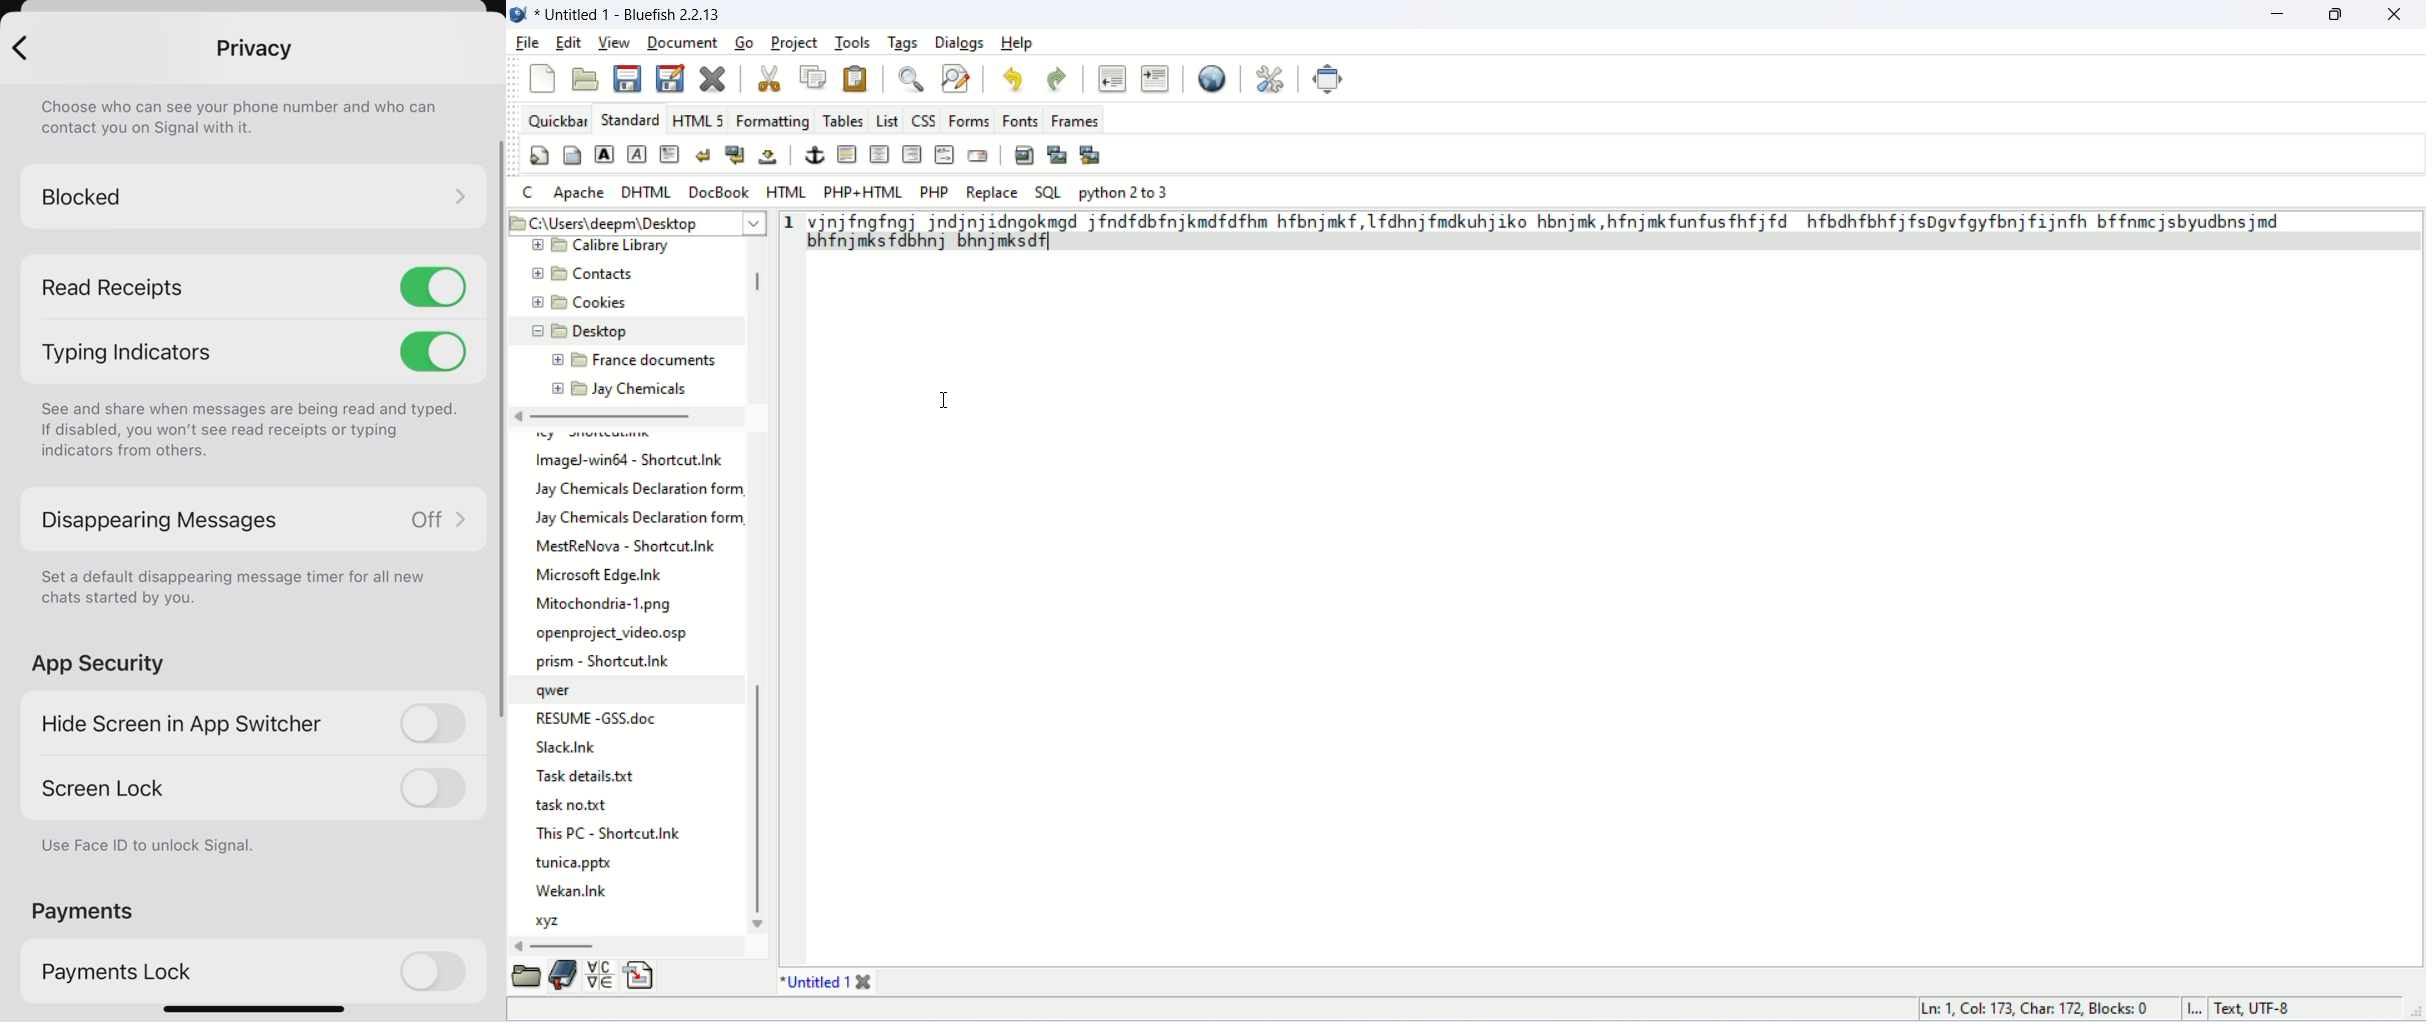 Image resolution: width=2436 pixels, height=1036 pixels. I want to click on edit preferences, so click(1272, 76).